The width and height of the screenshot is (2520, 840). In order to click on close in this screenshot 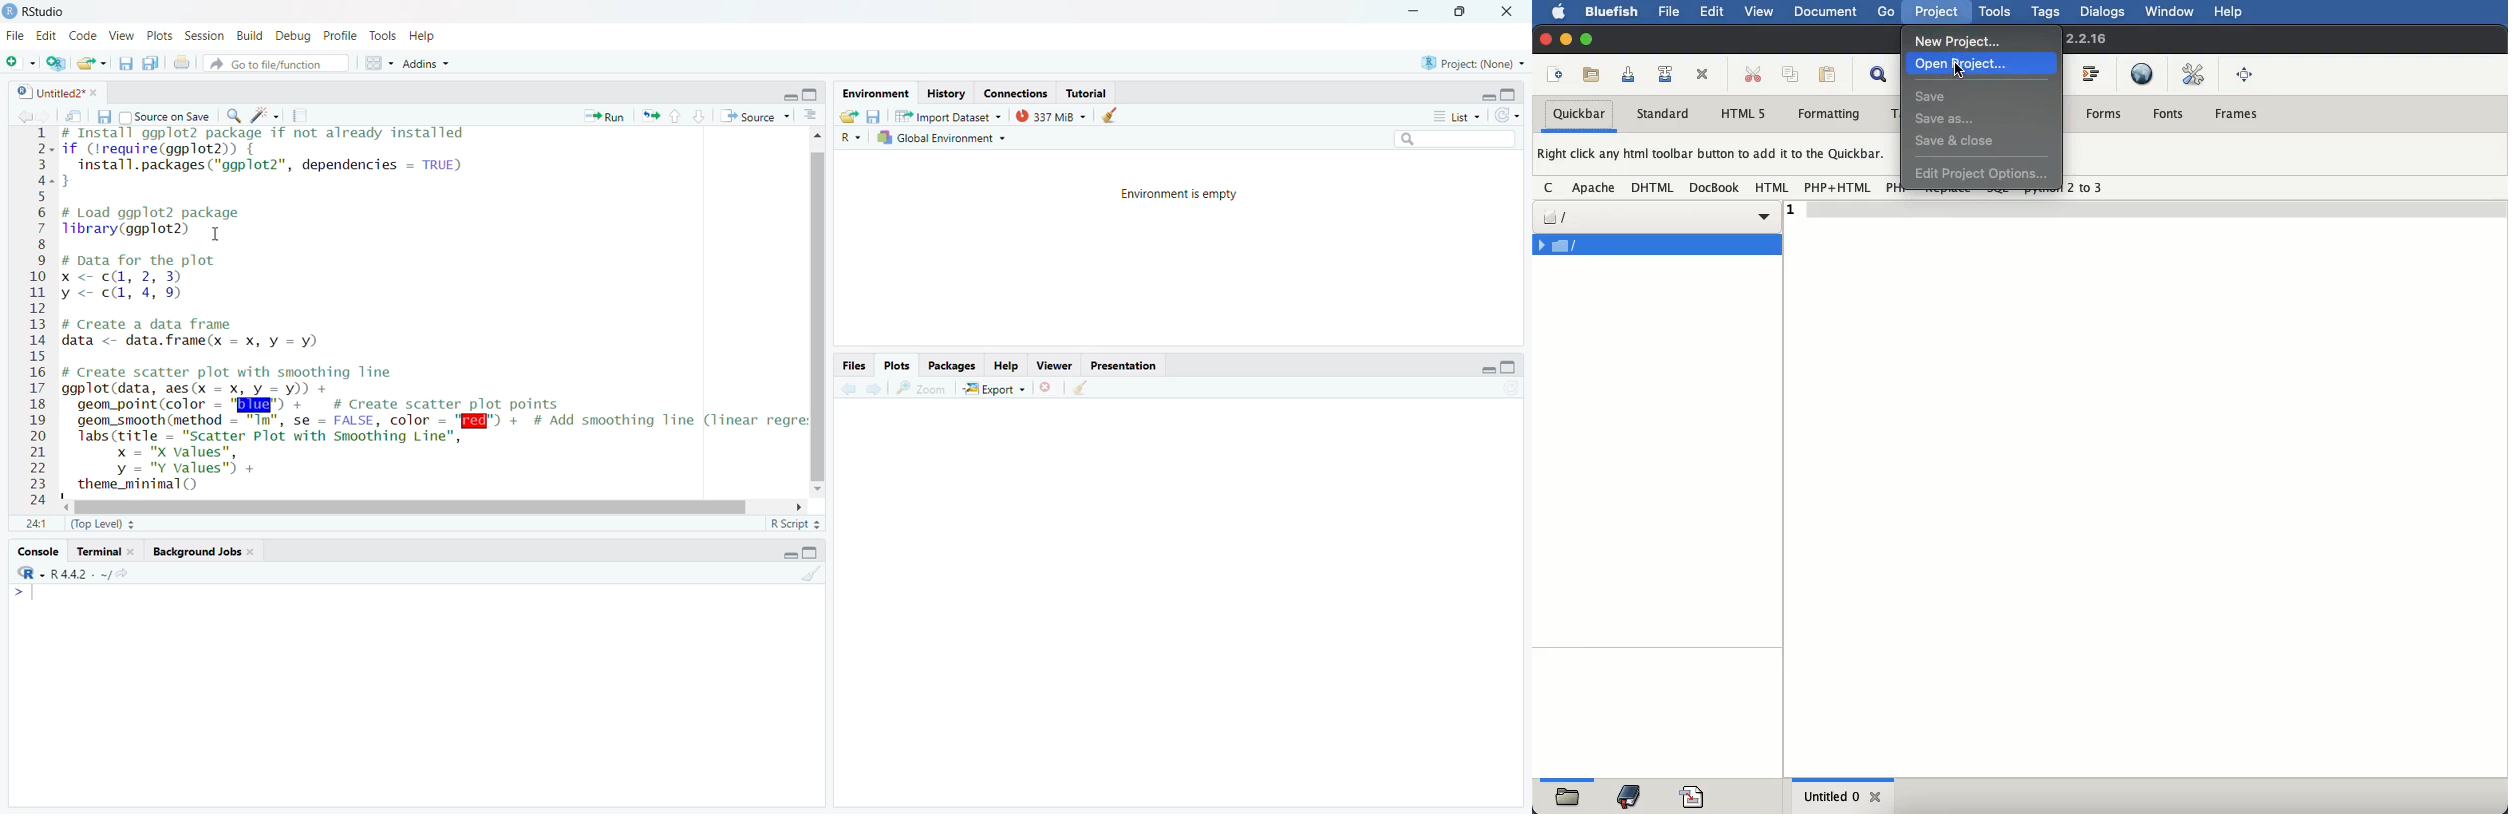, I will do `click(1878, 798)`.